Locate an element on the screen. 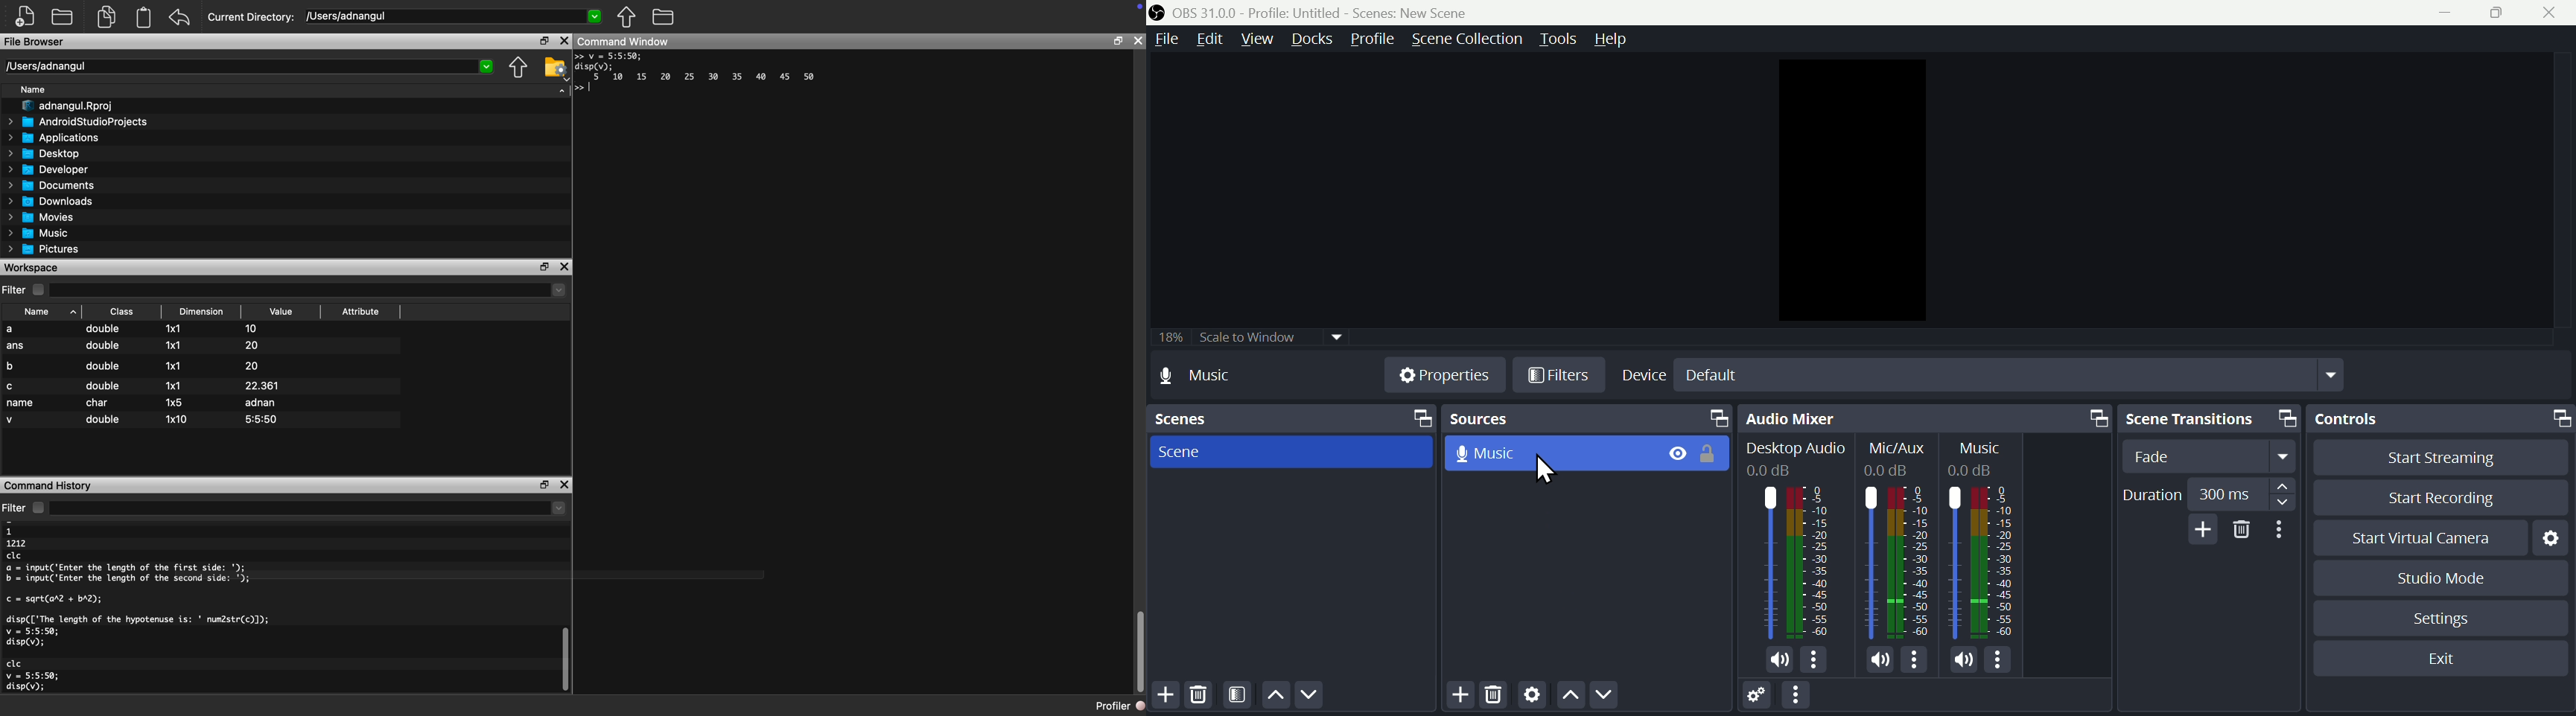  Options is located at coordinates (1999, 659).